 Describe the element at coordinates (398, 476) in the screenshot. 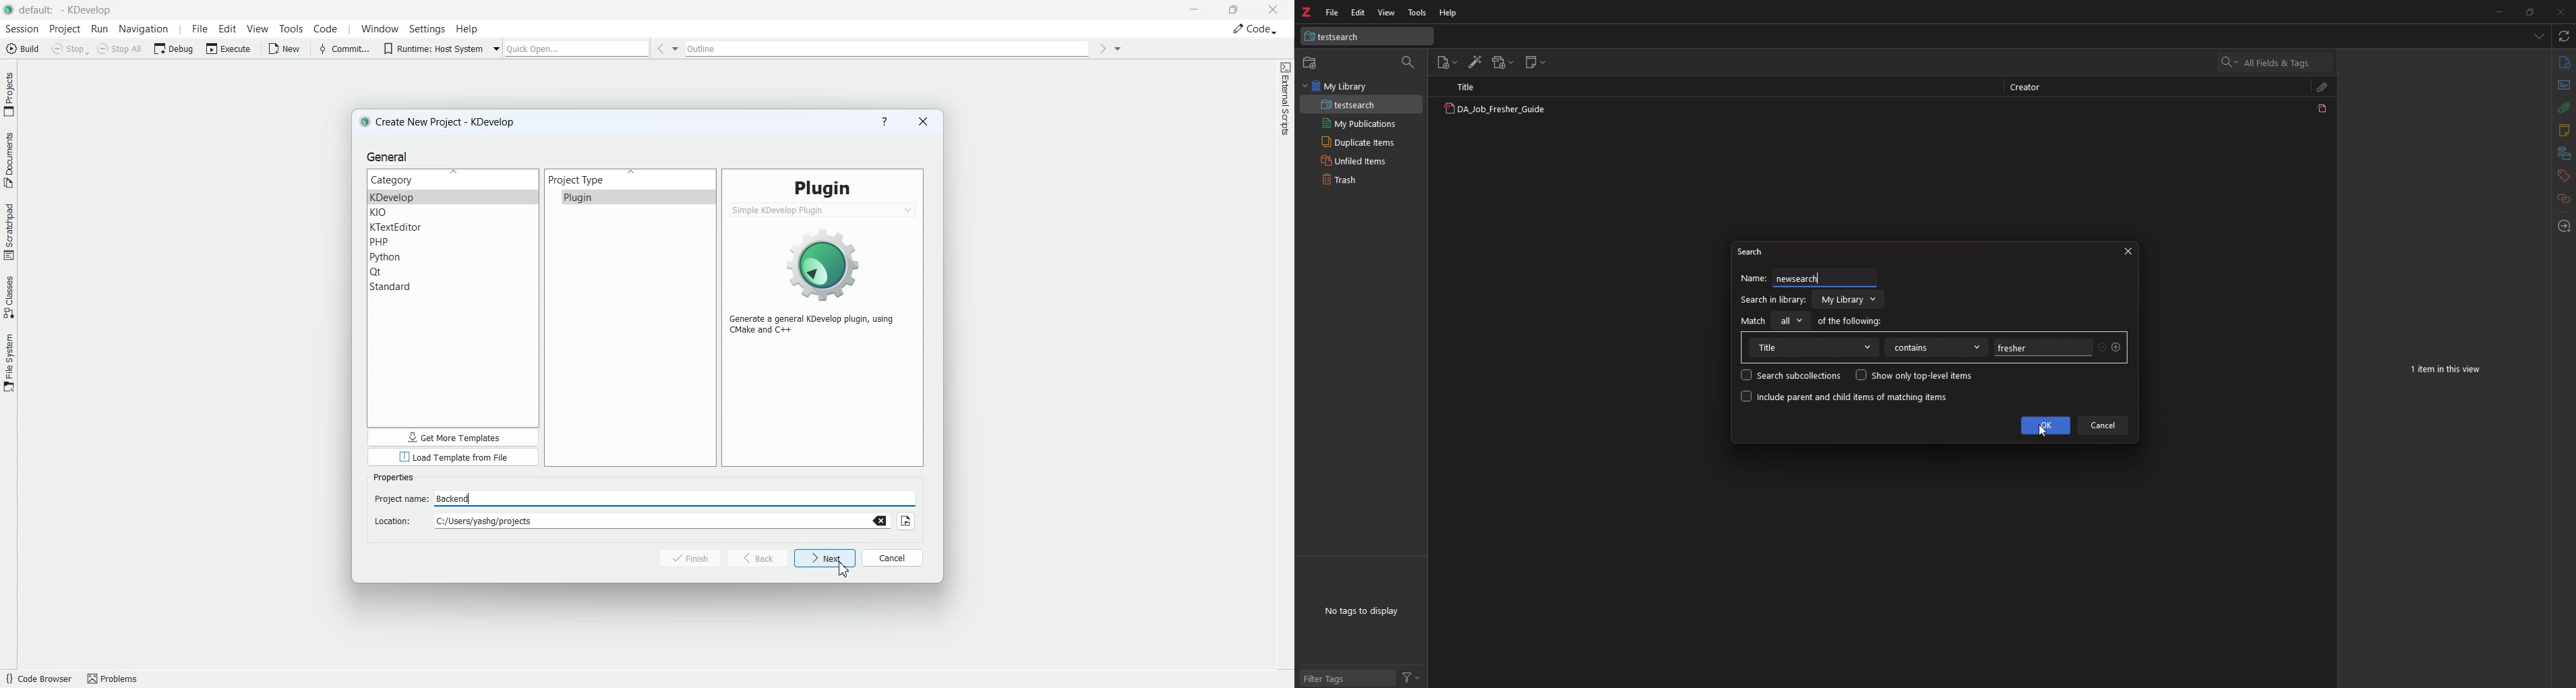

I see `properties` at that location.